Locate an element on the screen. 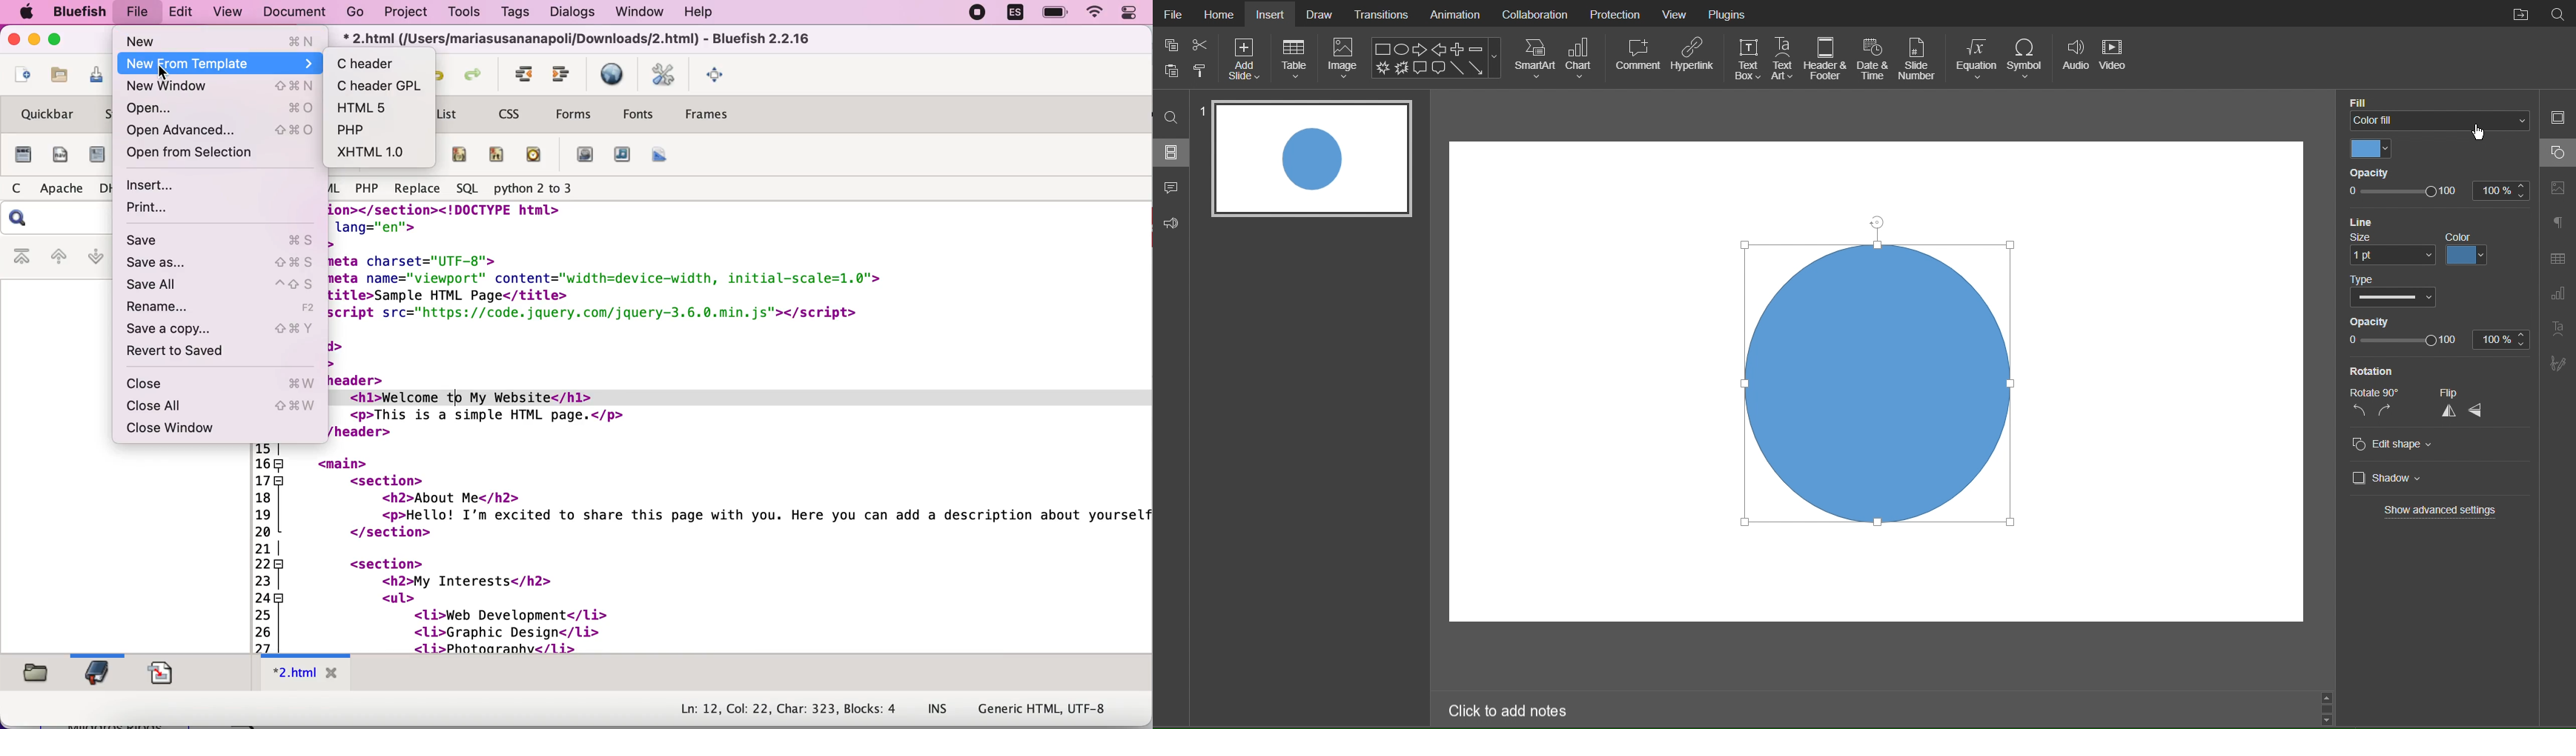  Circle Selected is located at coordinates (1870, 385).